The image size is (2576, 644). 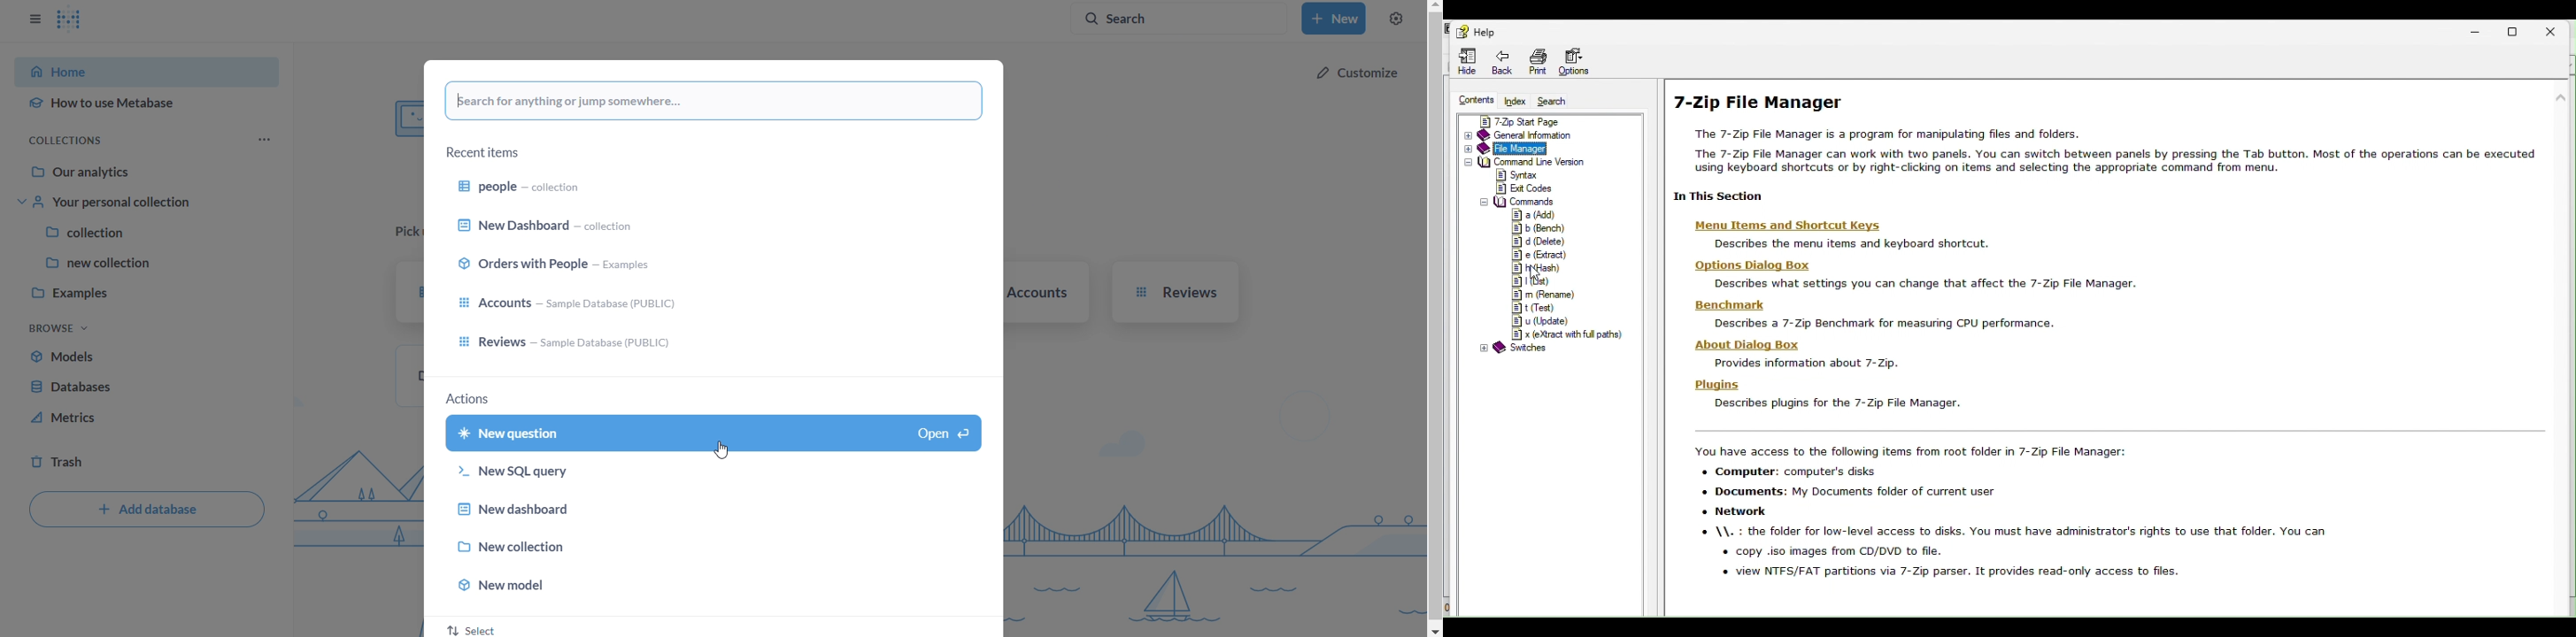 I want to click on Close, so click(x=2557, y=27).